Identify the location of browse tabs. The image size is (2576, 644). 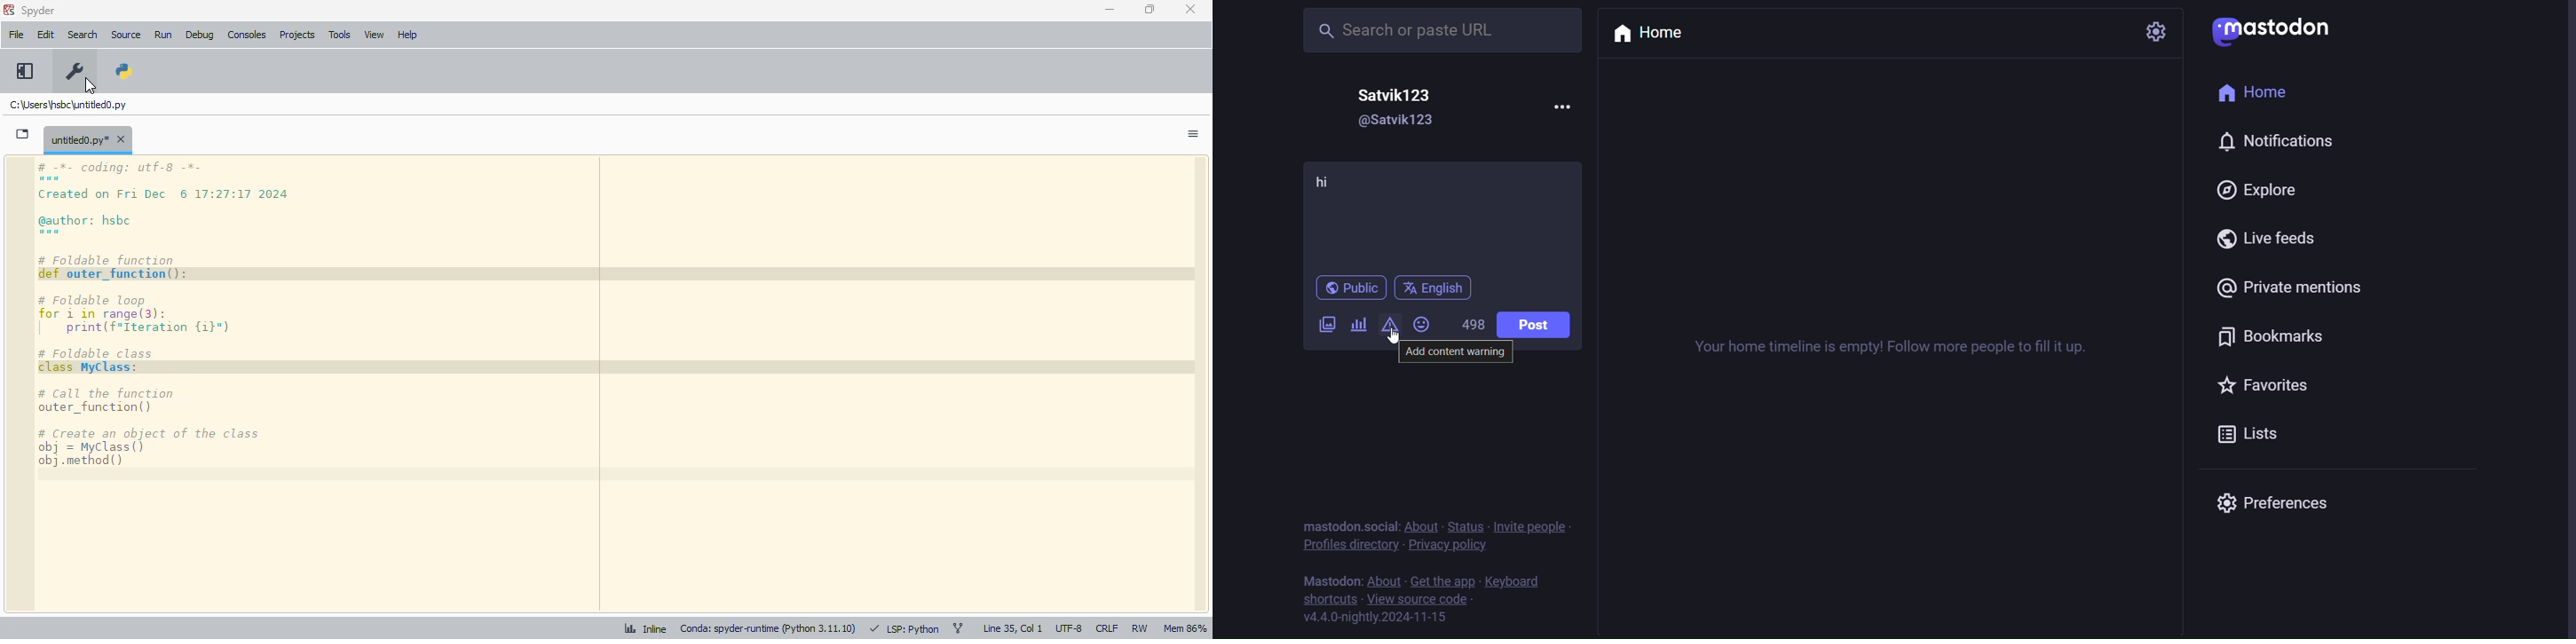
(23, 134).